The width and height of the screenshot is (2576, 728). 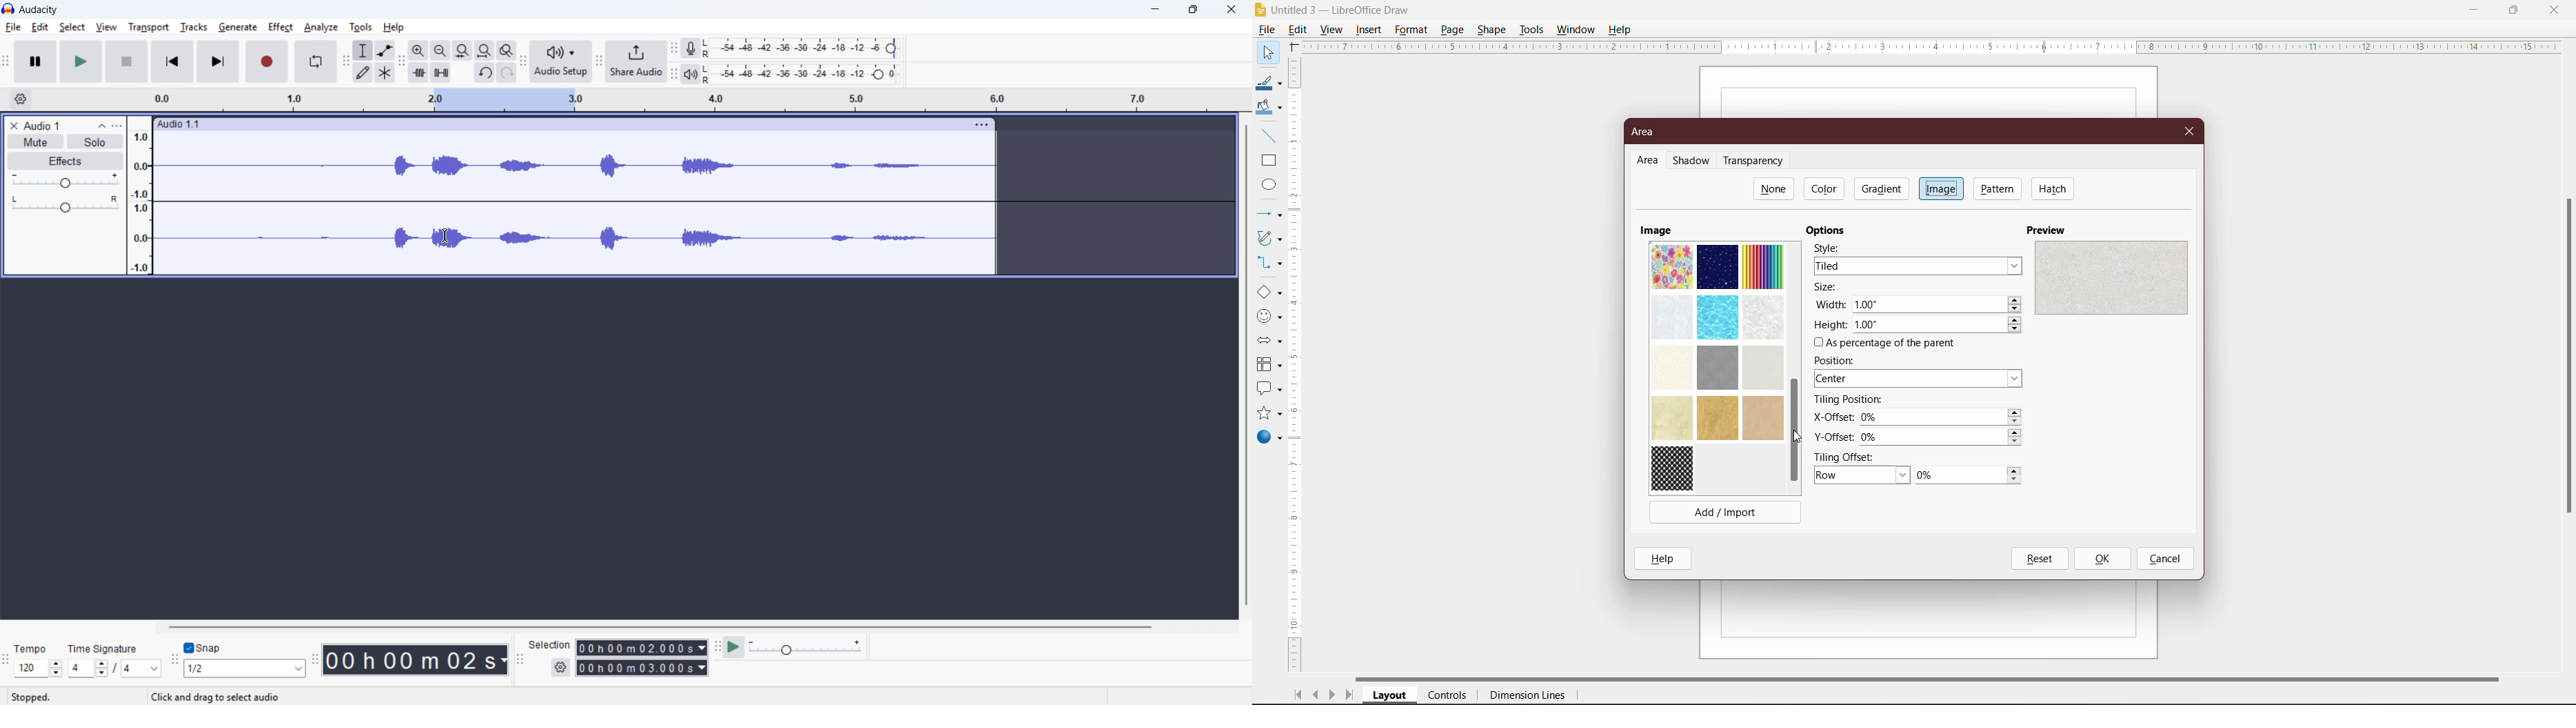 What do you see at coordinates (1830, 325) in the screenshot?
I see `Height` at bounding box center [1830, 325].